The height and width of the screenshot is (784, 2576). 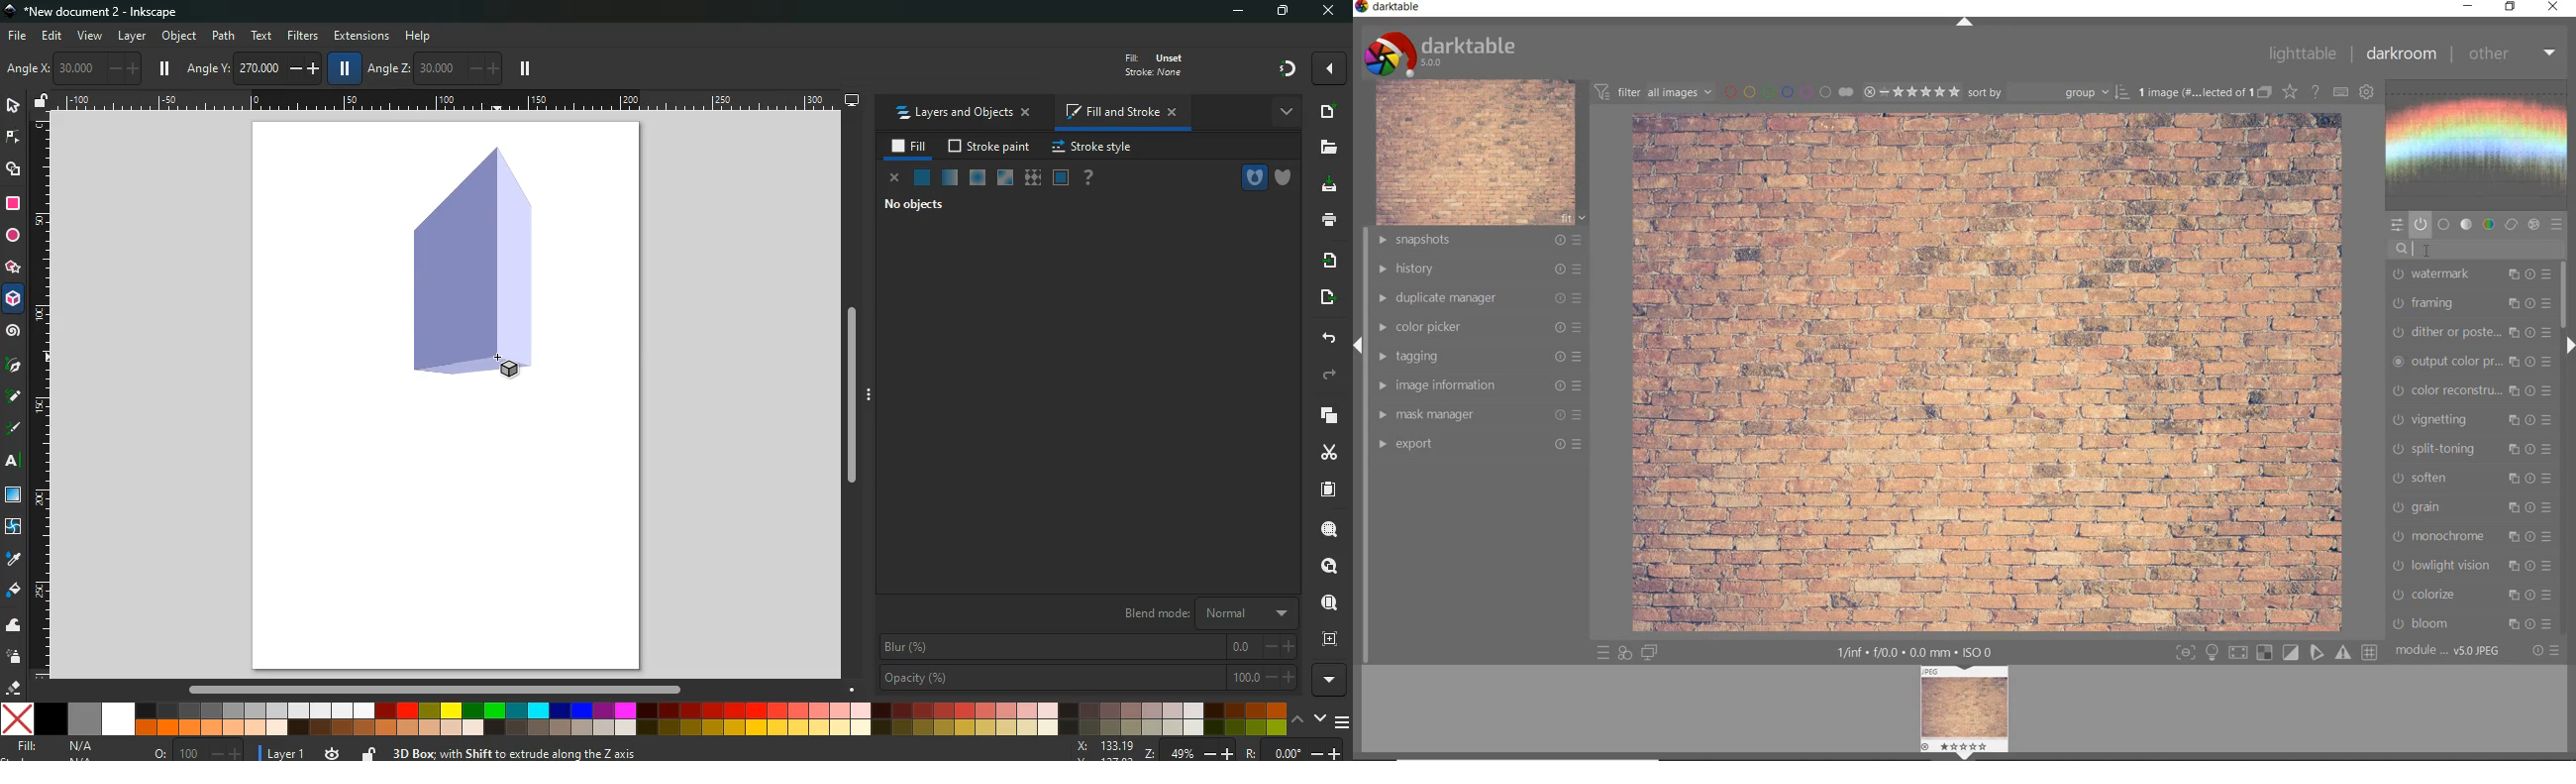 I want to click on quick access panel, so click(x=2398, y=226).